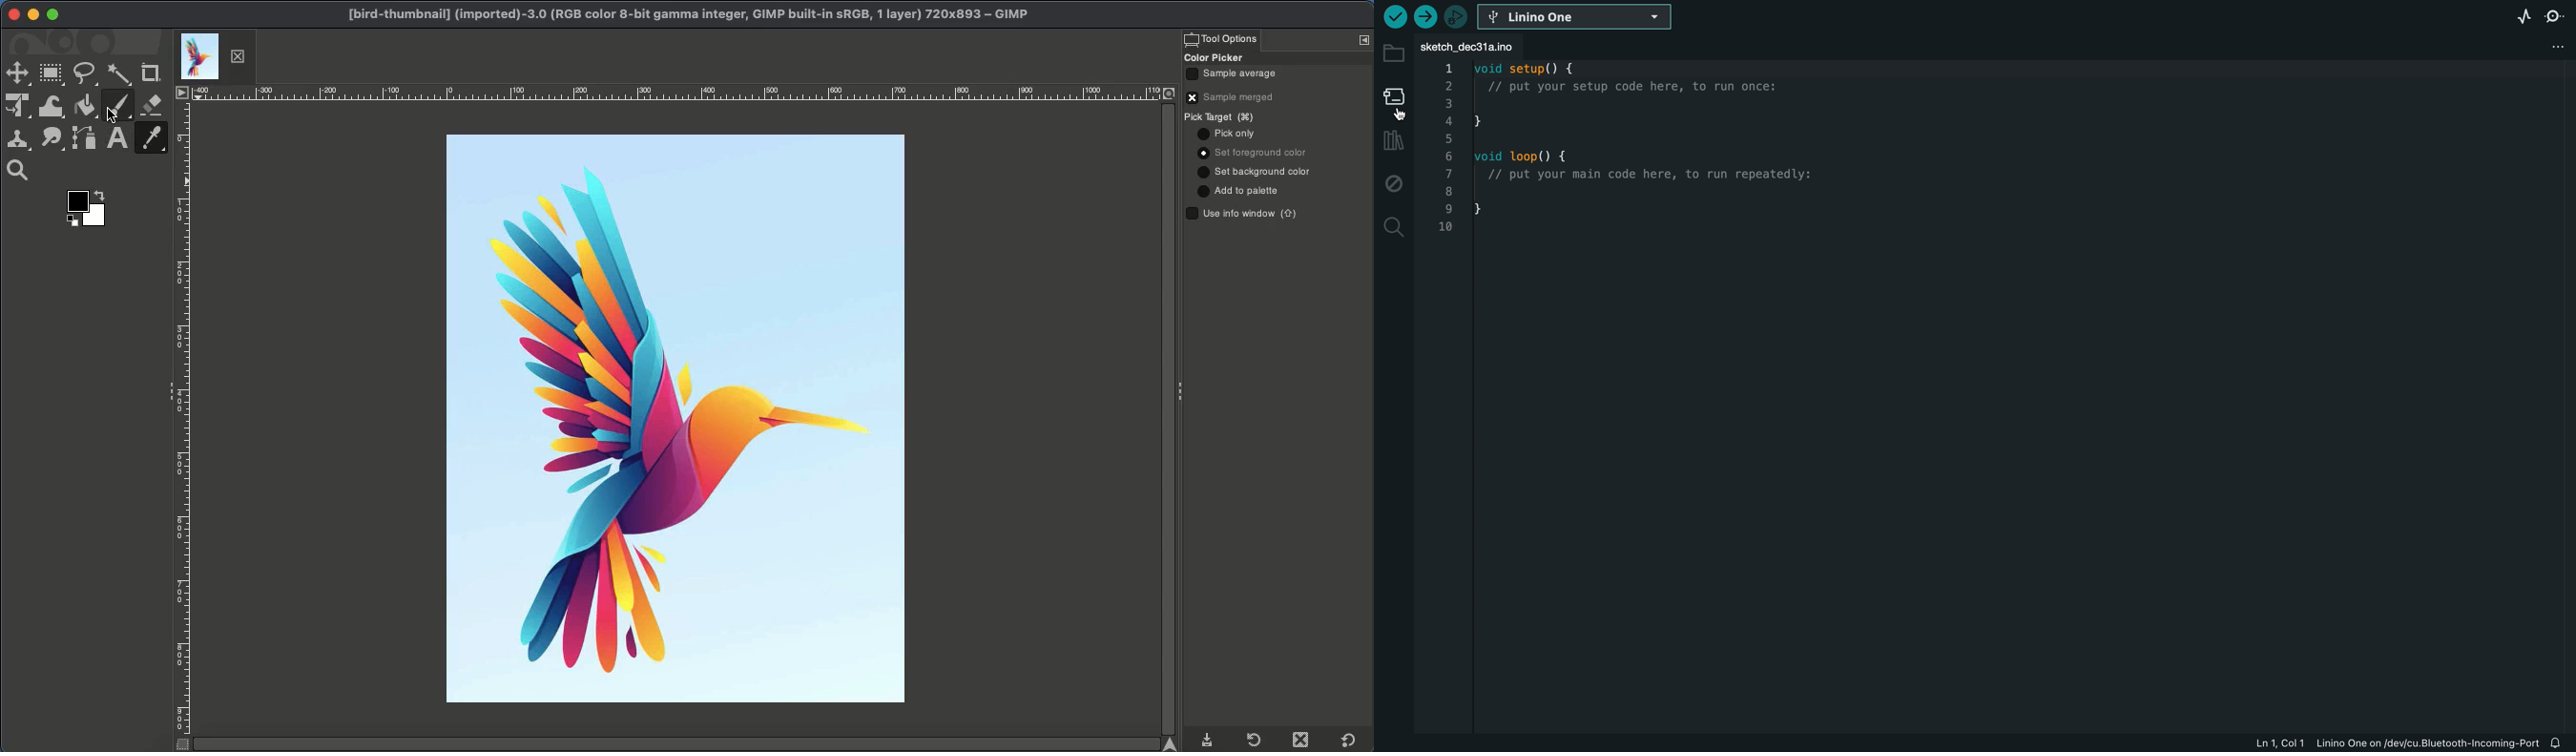 The width and height of the screenshot is (2576, 756). What do you see at coordinates (1304, 740) in the screenshot?
I see `Close` at bounding box center [1304, 740].